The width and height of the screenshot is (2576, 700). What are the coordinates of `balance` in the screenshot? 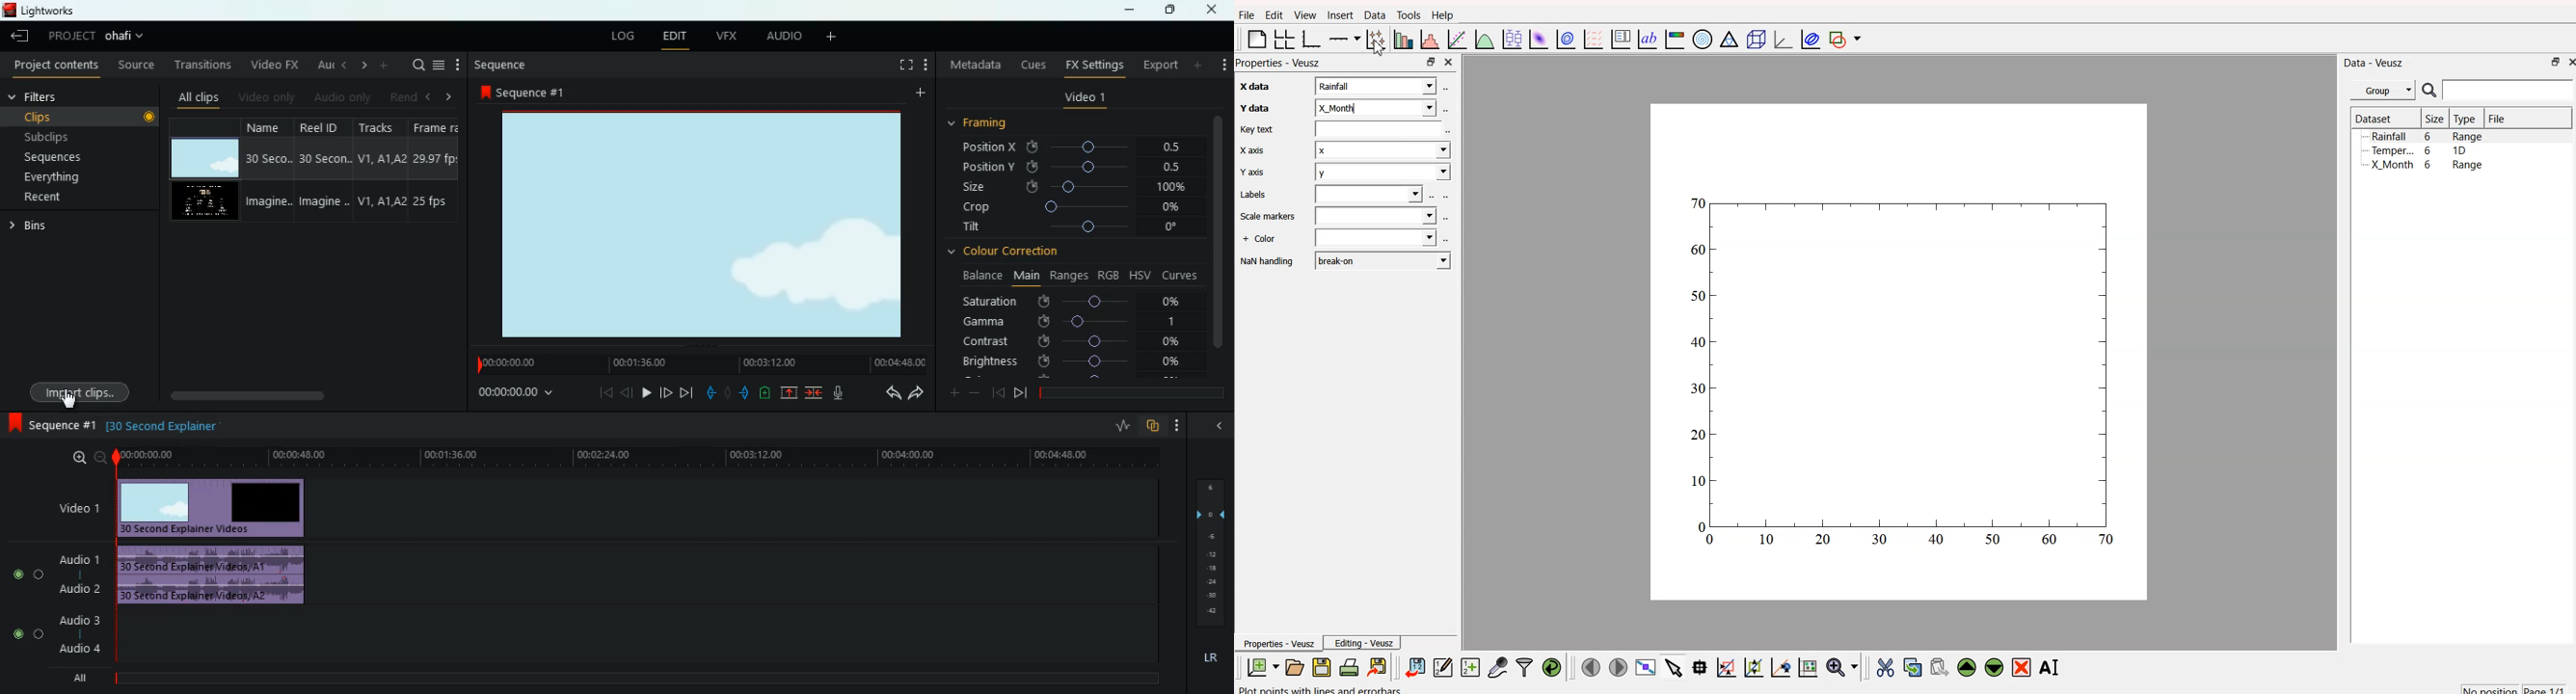 It's located at (979, 276).